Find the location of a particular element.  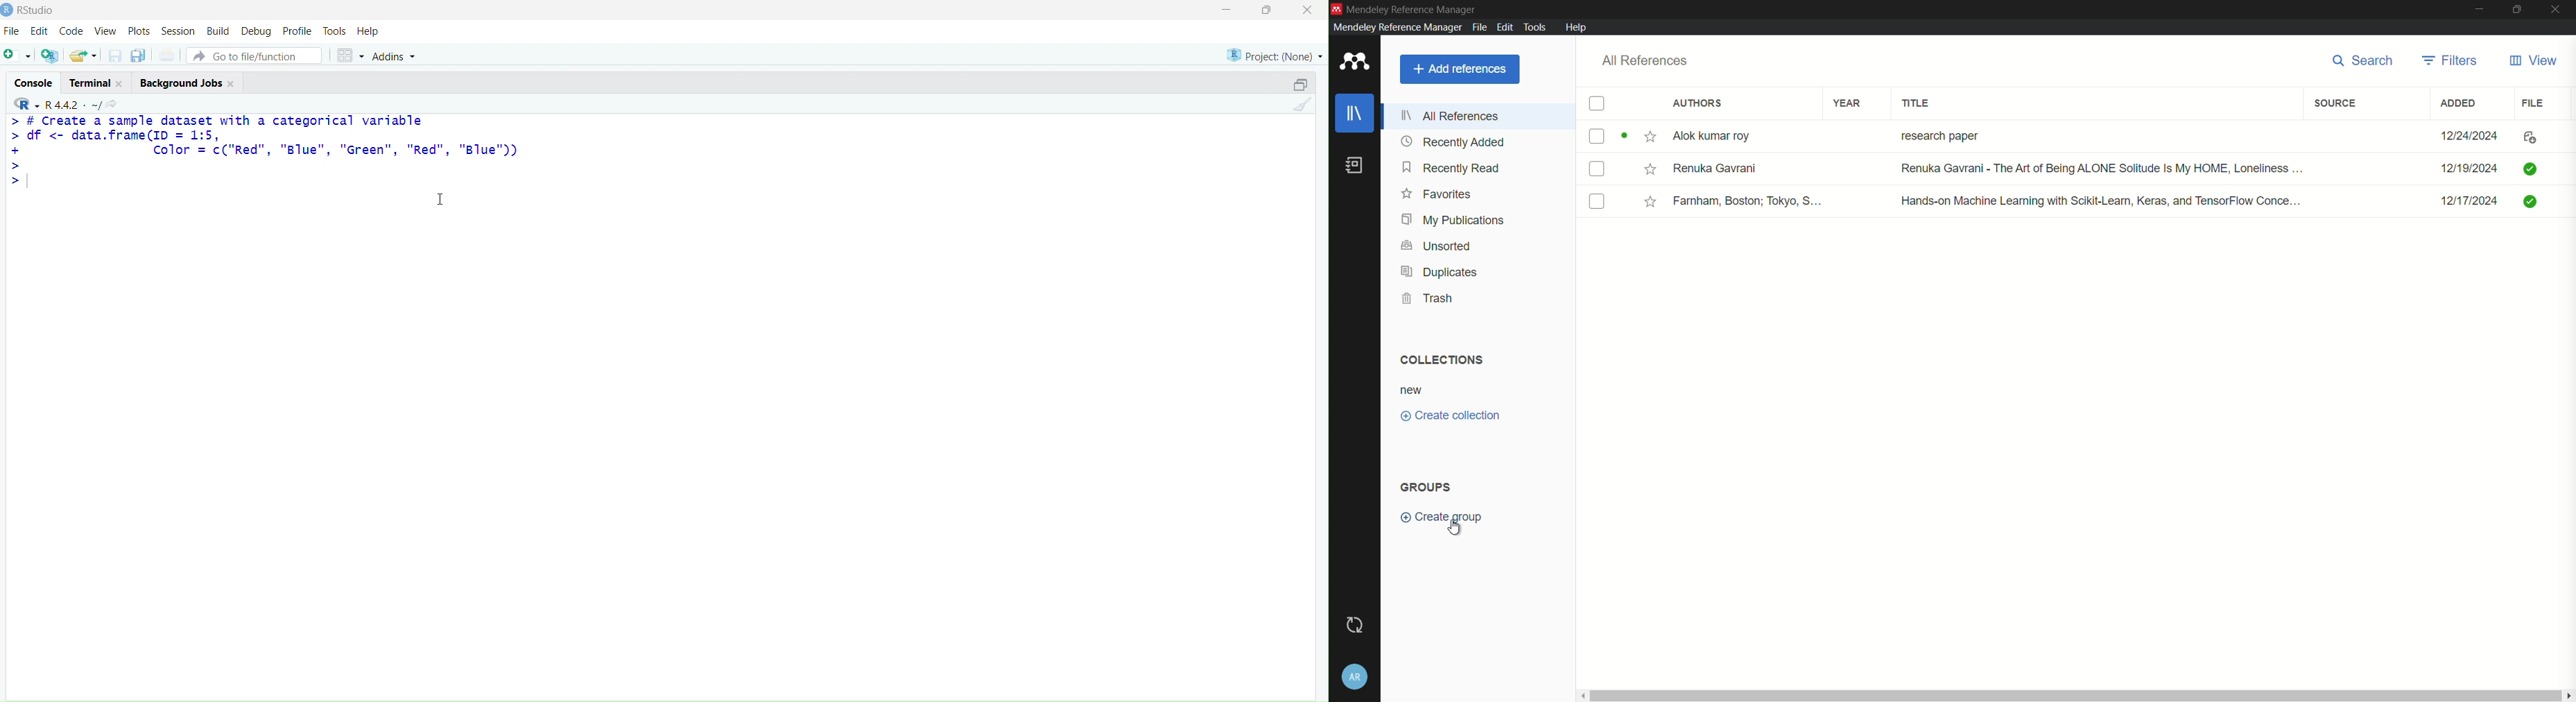

maximise is located at coordinates (1268, 10).